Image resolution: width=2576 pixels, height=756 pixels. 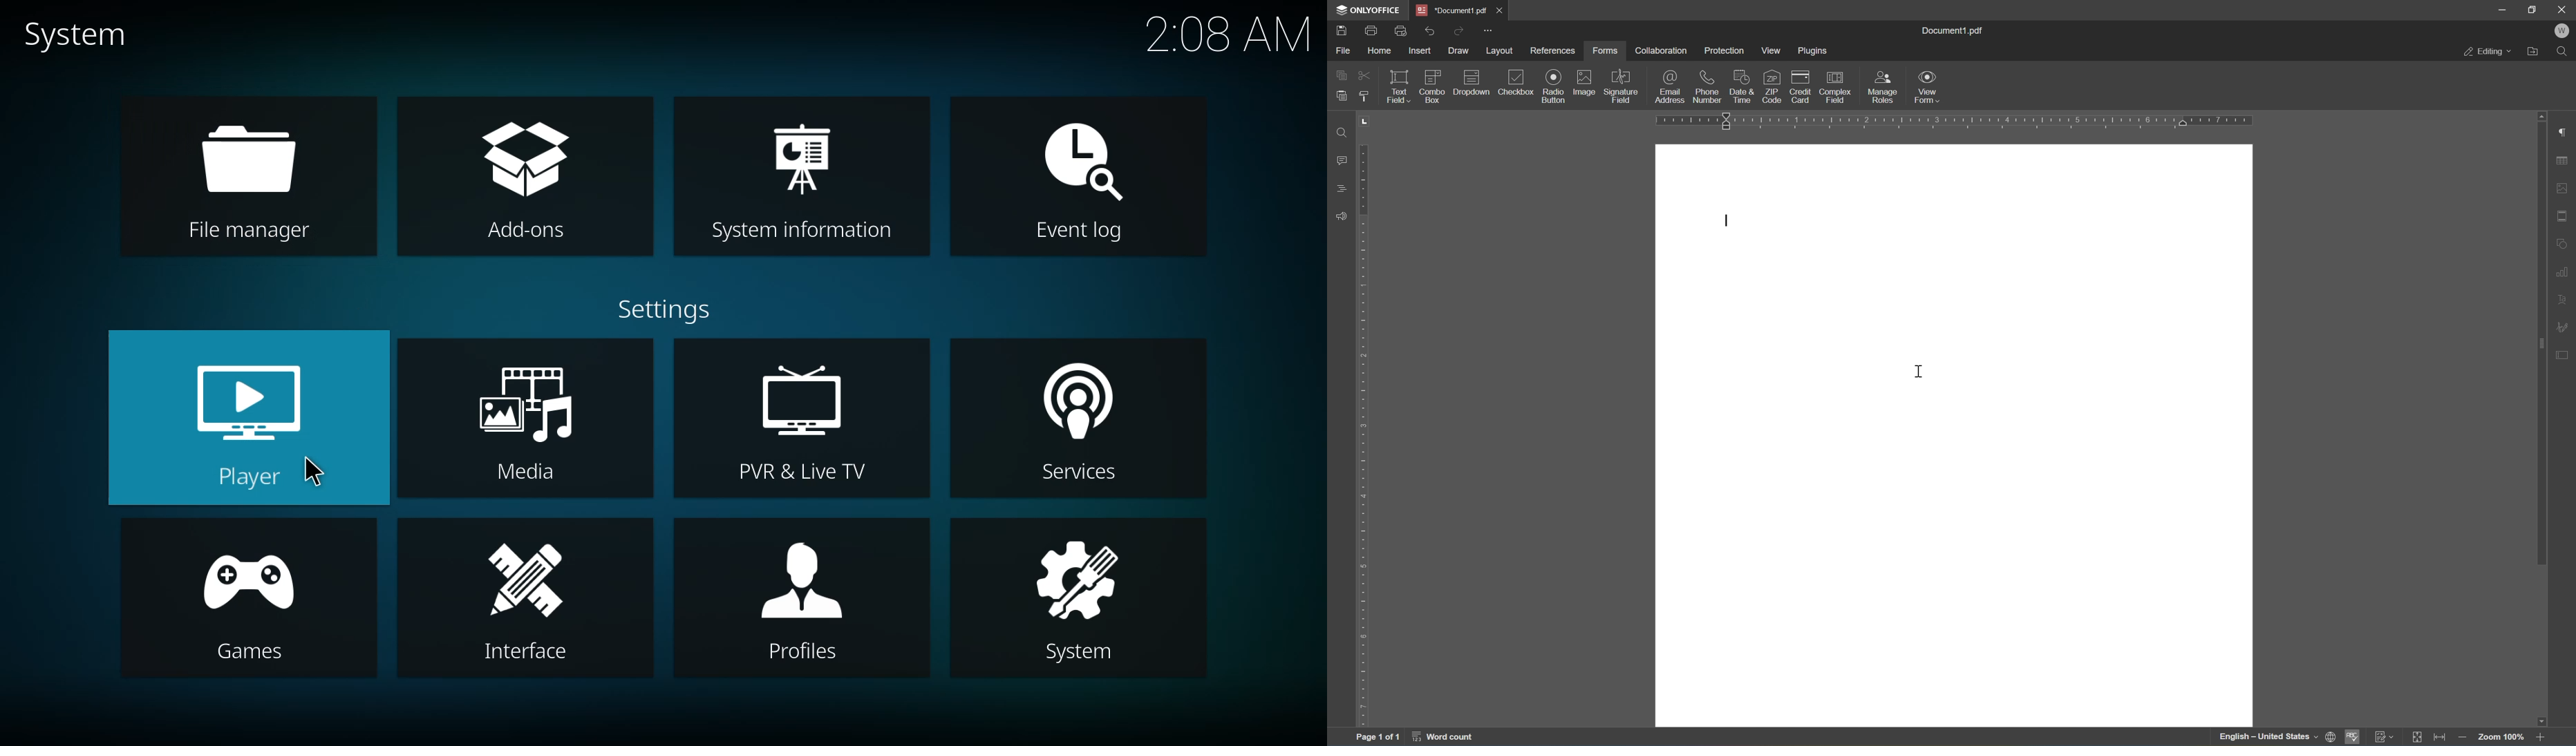 I want to click on home, so click(x=1380, y=49).